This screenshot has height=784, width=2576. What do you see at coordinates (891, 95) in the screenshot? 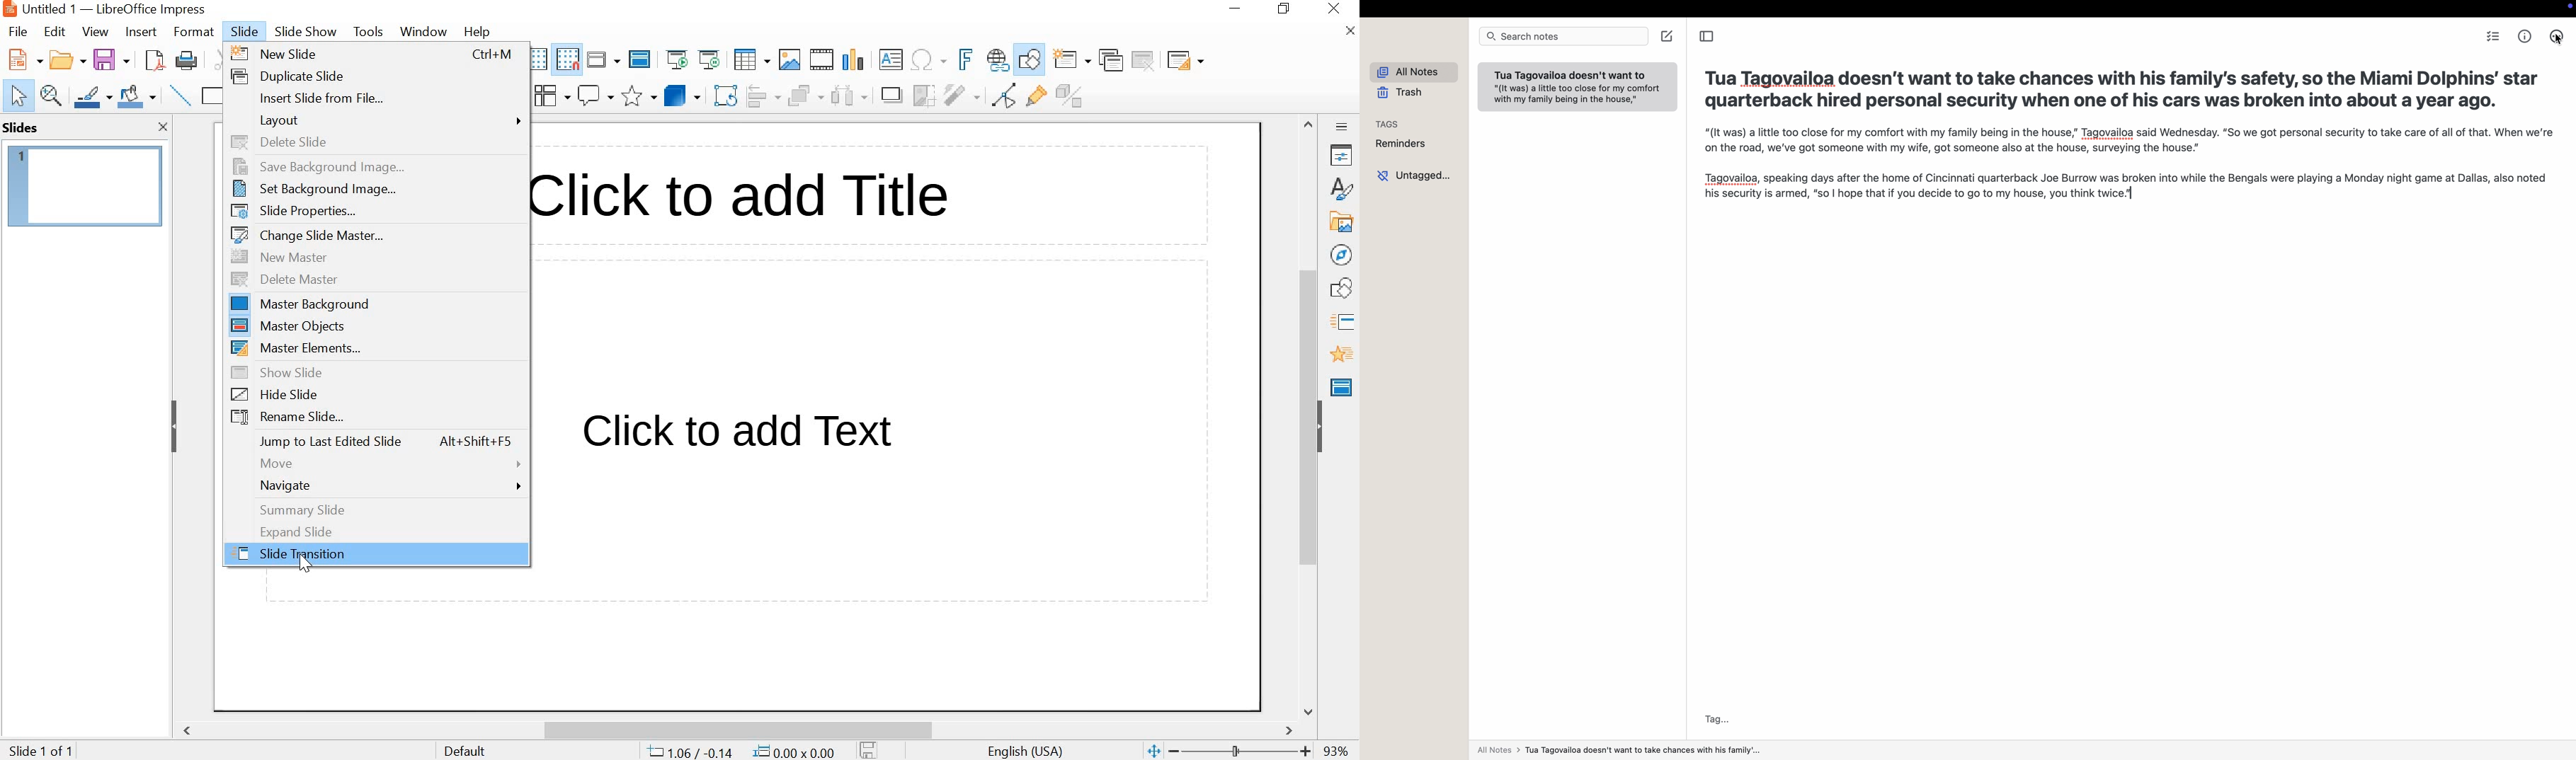
I see `Shadow` at bounding box center [891, 95].